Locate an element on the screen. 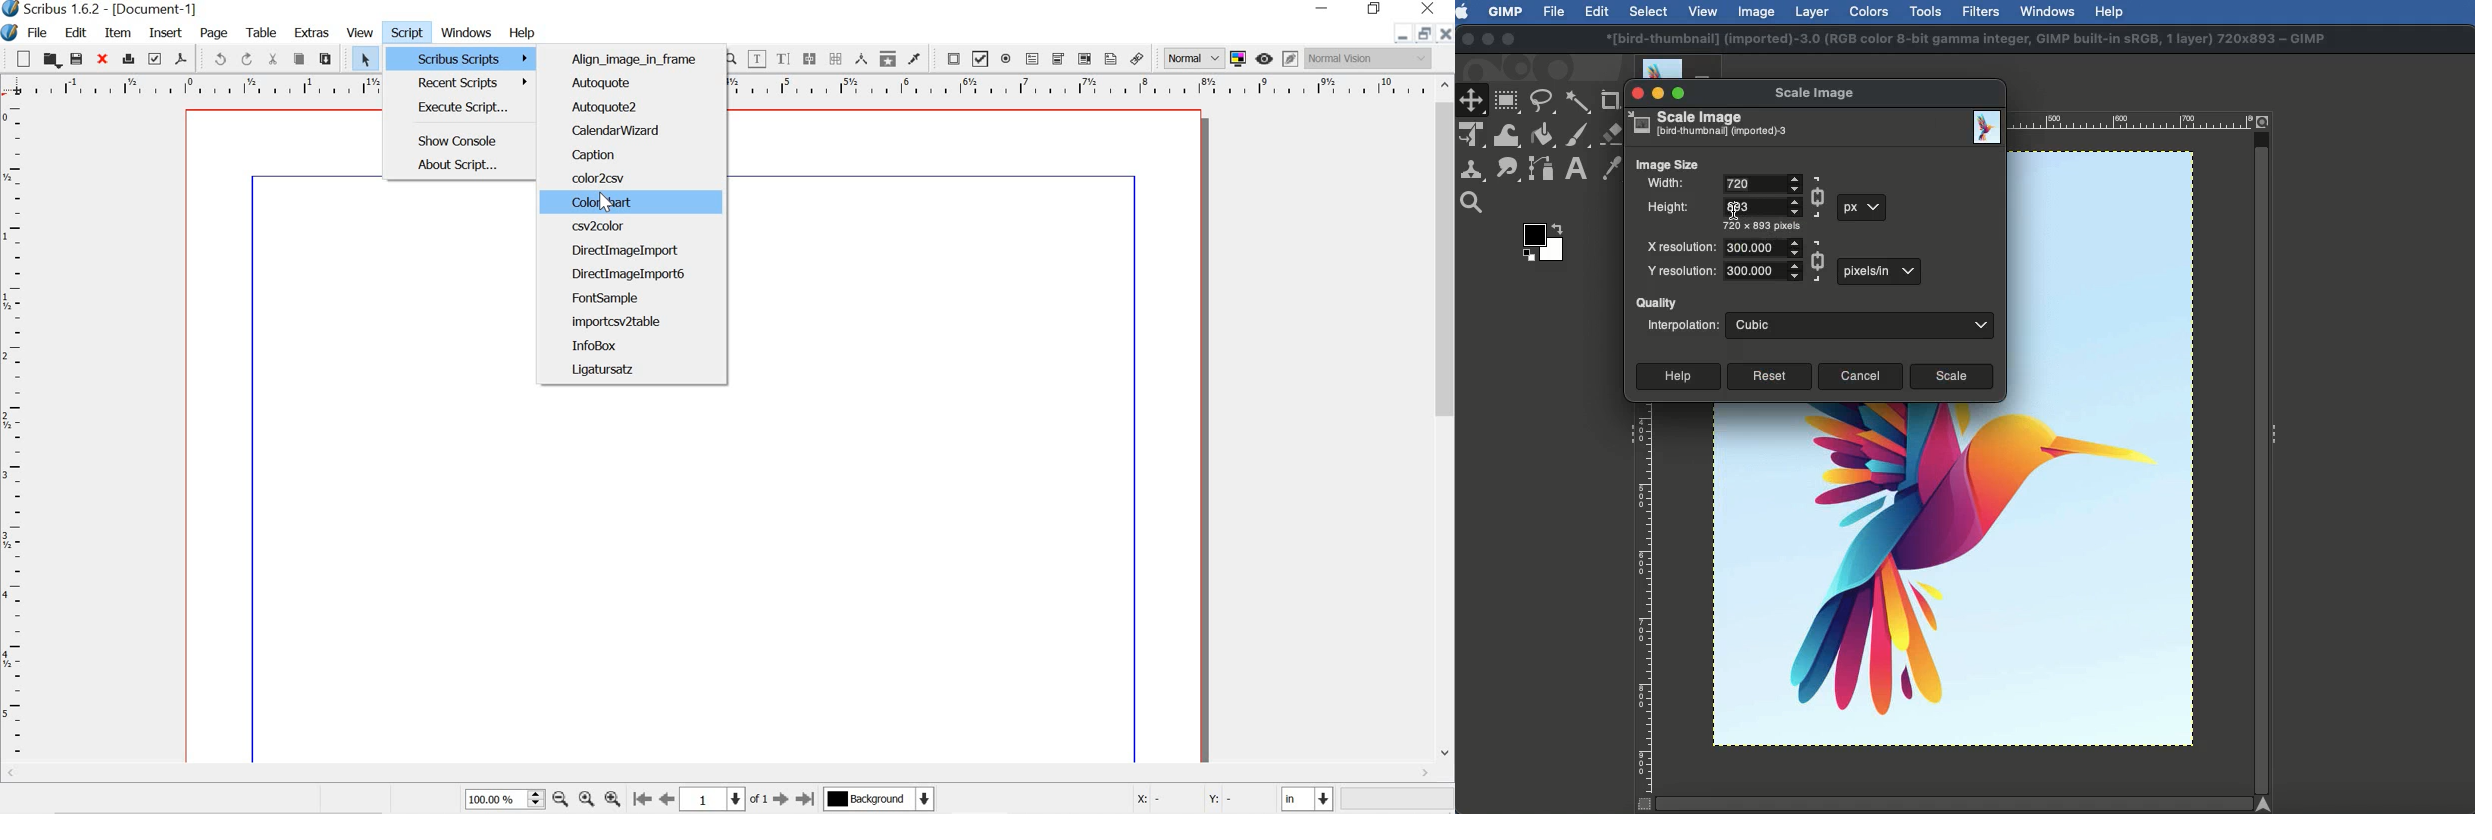 The height and width of the screenshot is (840, 2492). Paint is located at coordinates (1579, 136).